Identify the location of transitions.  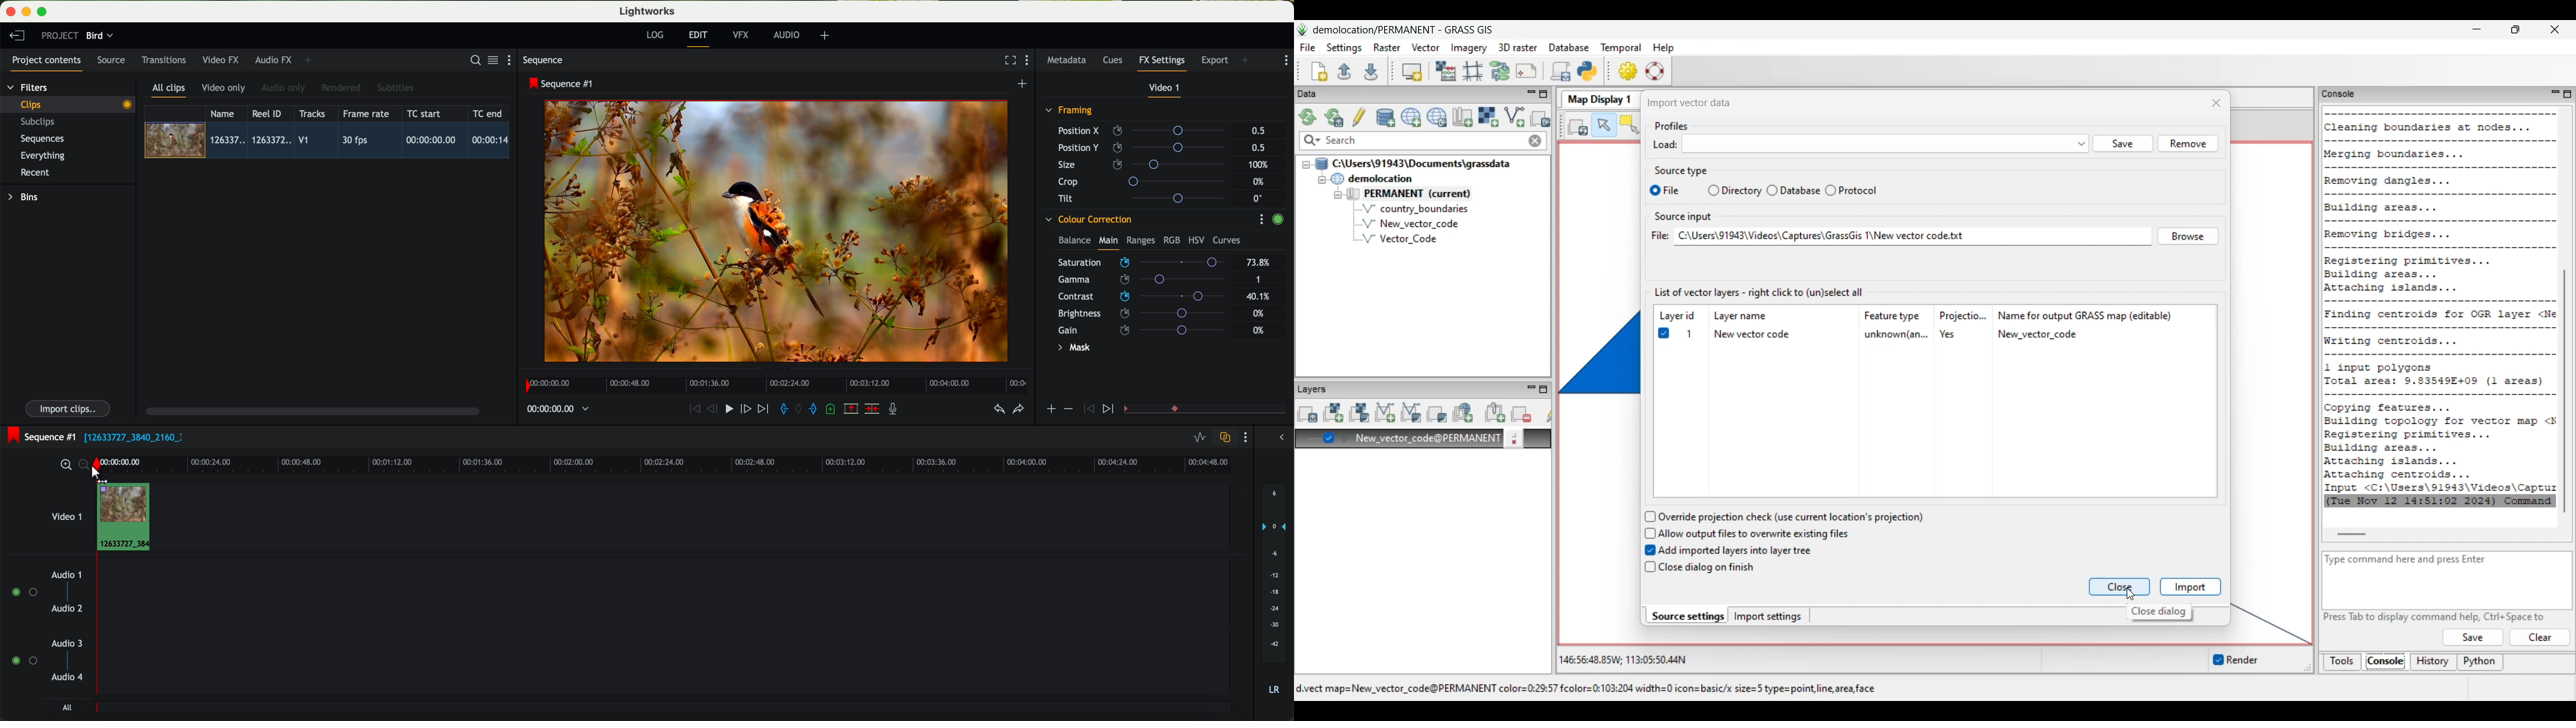
(164, 60).